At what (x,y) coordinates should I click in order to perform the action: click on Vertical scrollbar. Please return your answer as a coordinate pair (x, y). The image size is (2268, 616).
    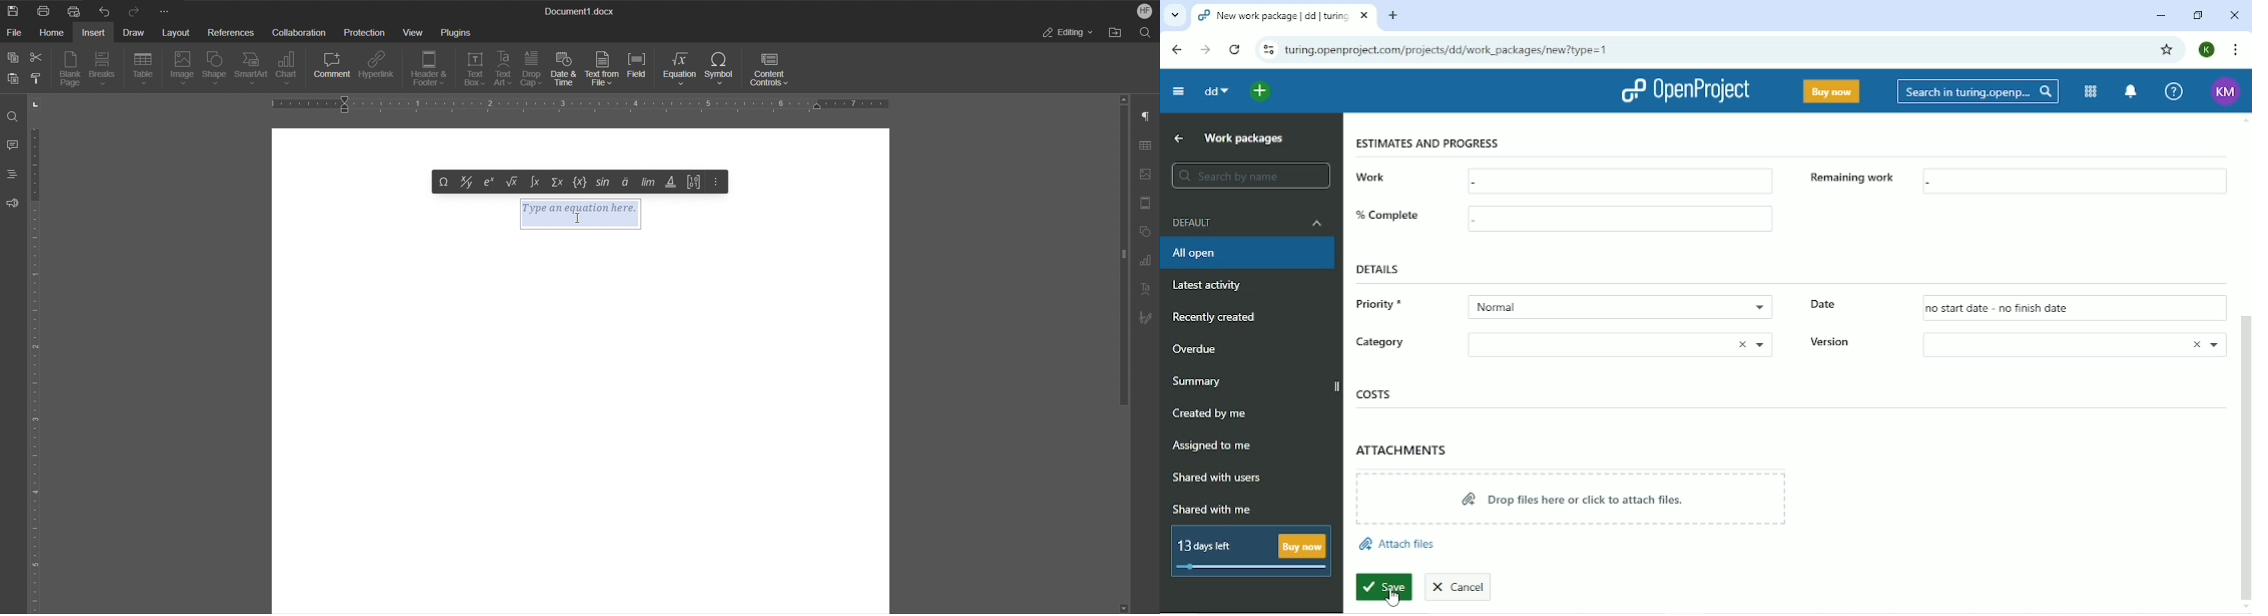
    Looking at the image, I should click on (1337, 360).